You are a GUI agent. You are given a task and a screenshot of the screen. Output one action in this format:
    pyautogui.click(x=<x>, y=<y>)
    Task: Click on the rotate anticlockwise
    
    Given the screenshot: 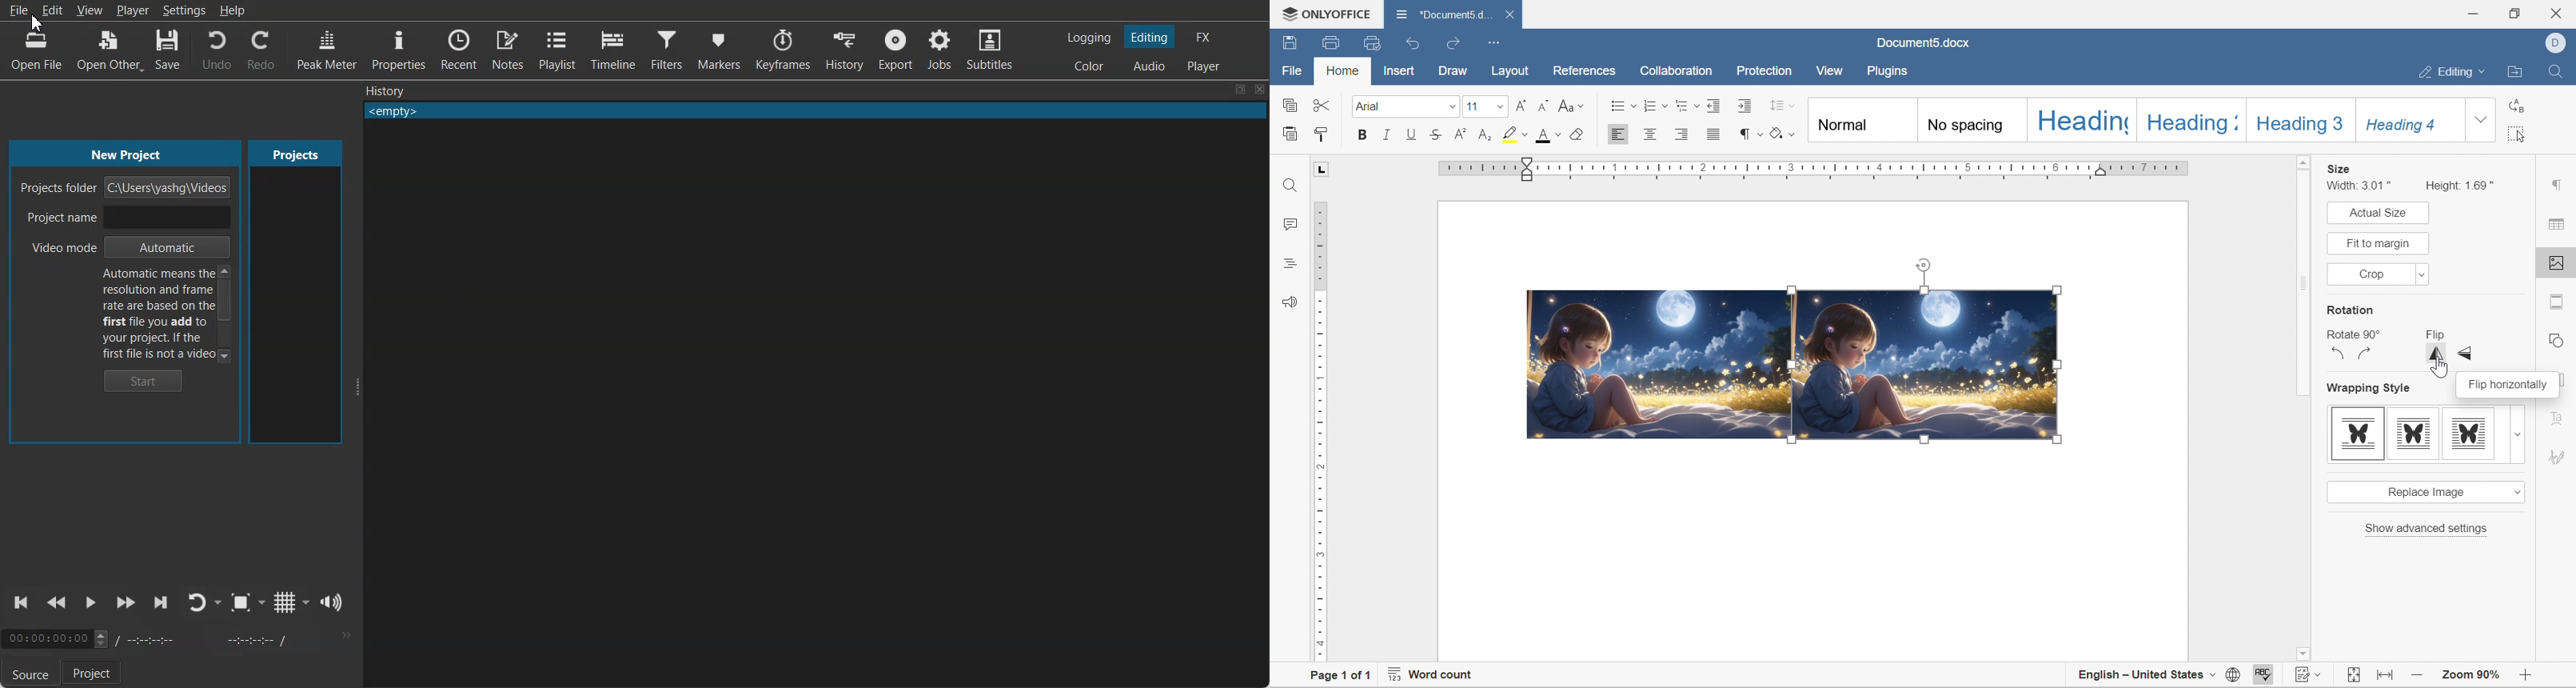 What is the action you would take?
    pyautogui.click(x=2339, y=354)
    